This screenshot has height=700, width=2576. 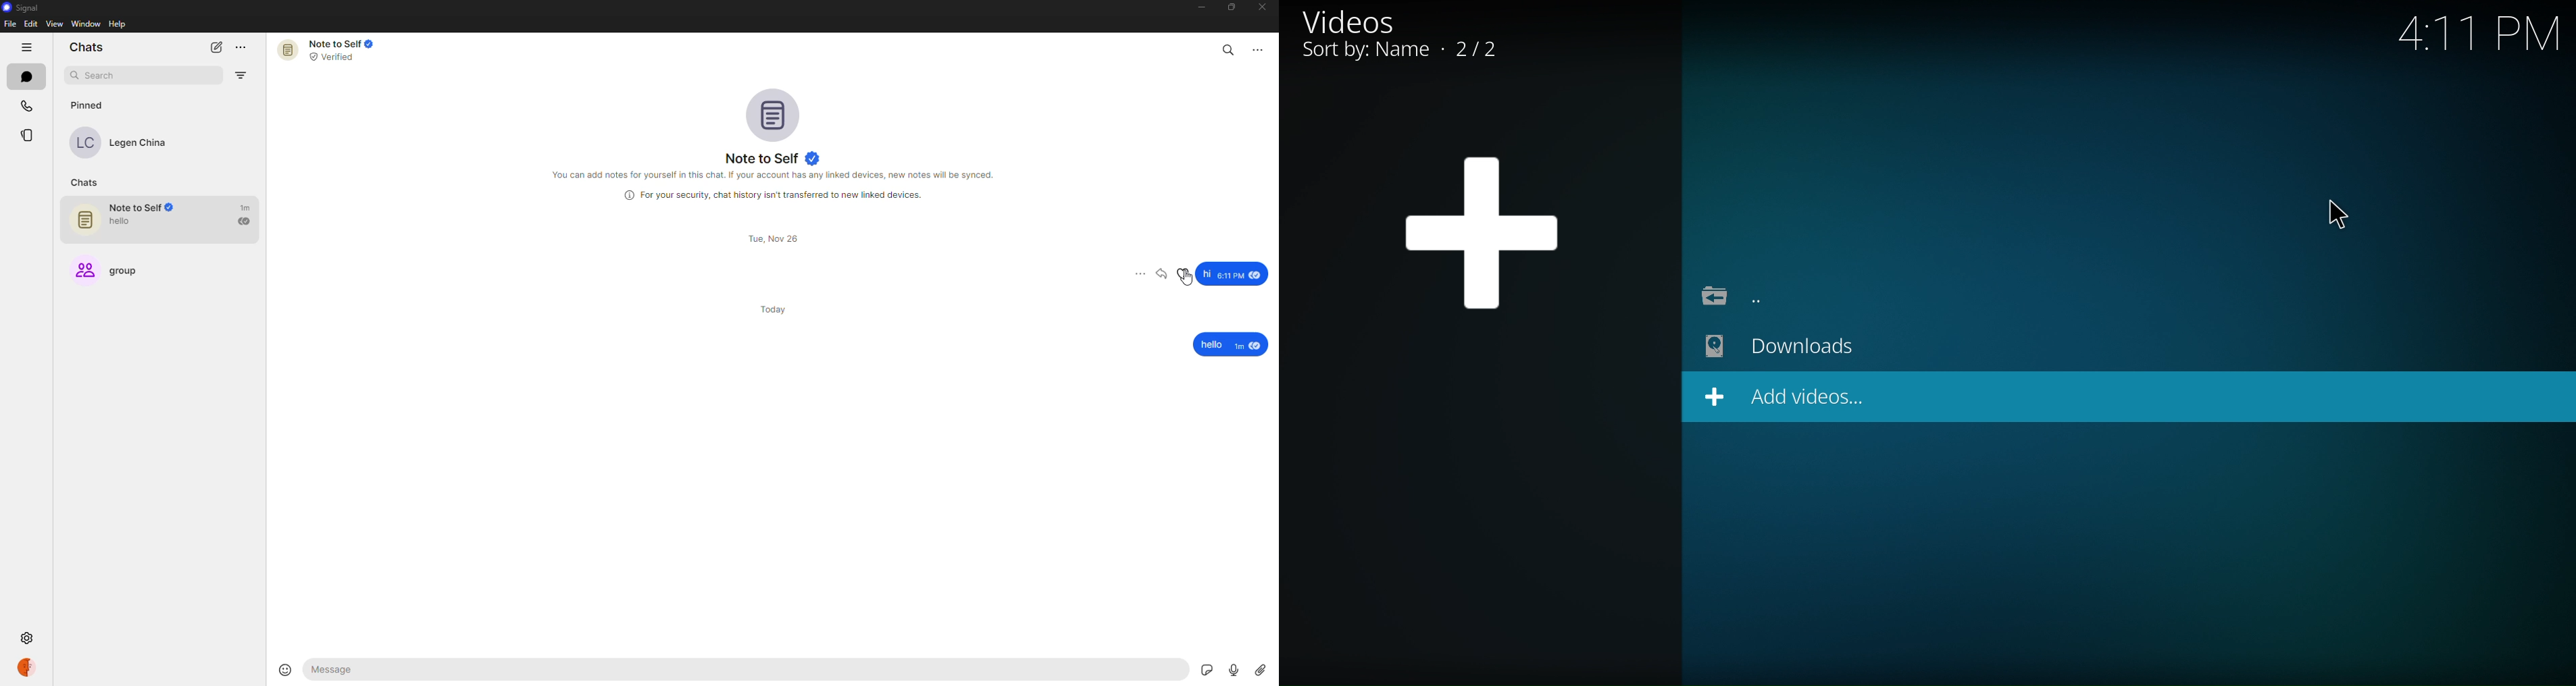 I want to click on Downloads , so click(x=1789, y=346).